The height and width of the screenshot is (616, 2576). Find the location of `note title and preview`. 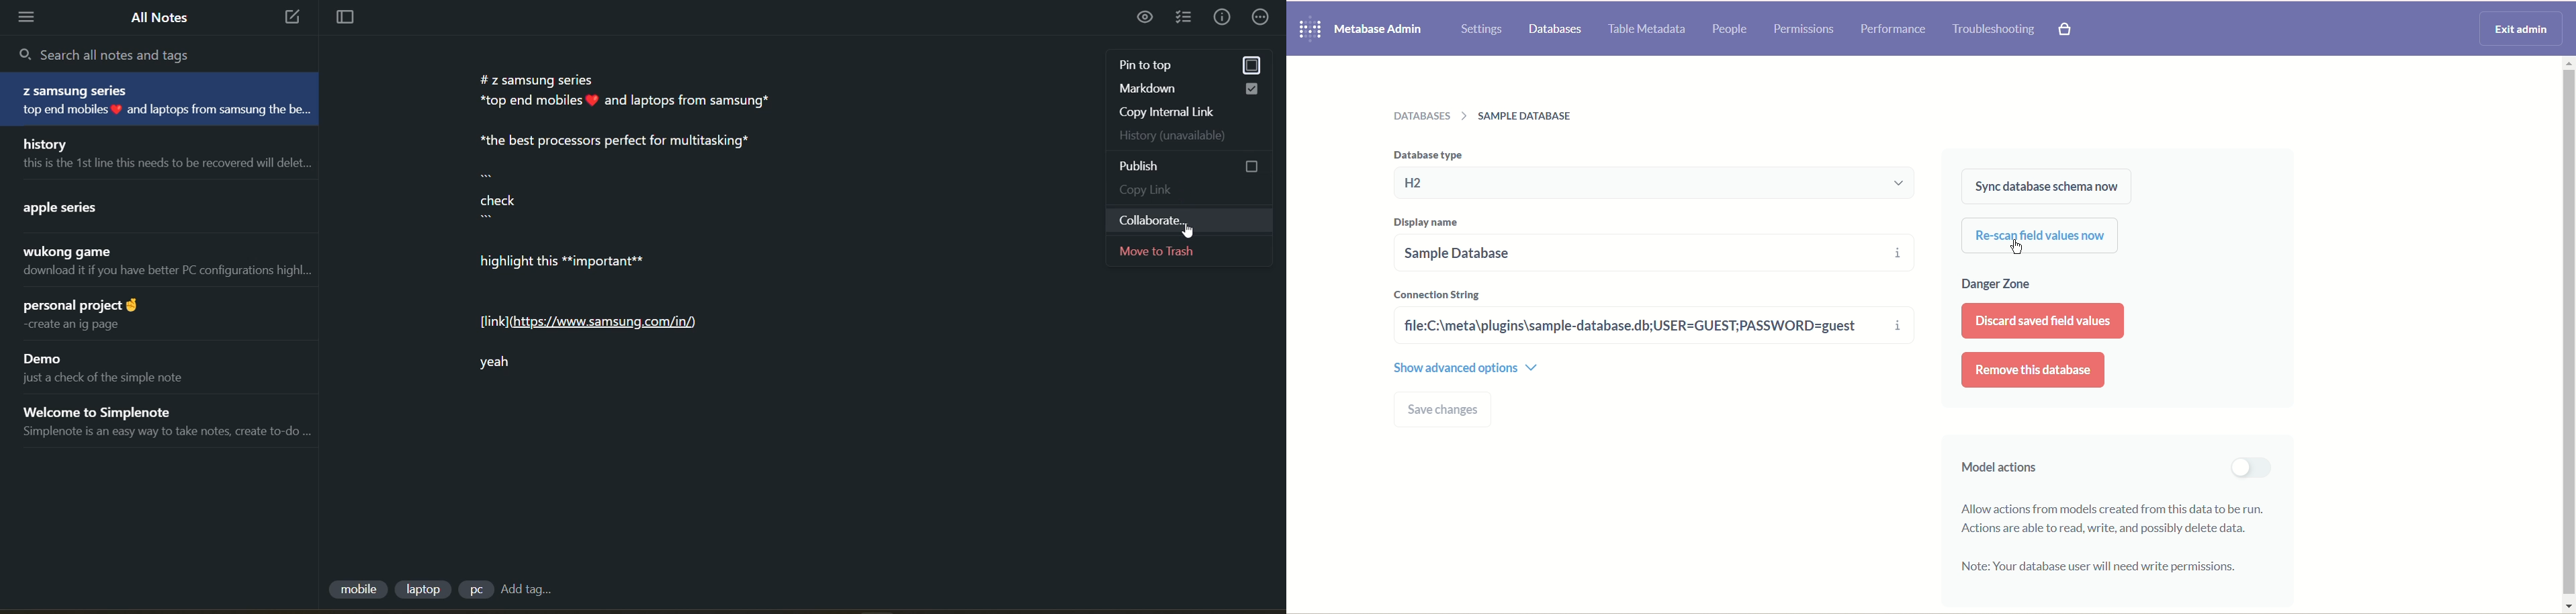

note title and preview is located at coordinates (149, 205).